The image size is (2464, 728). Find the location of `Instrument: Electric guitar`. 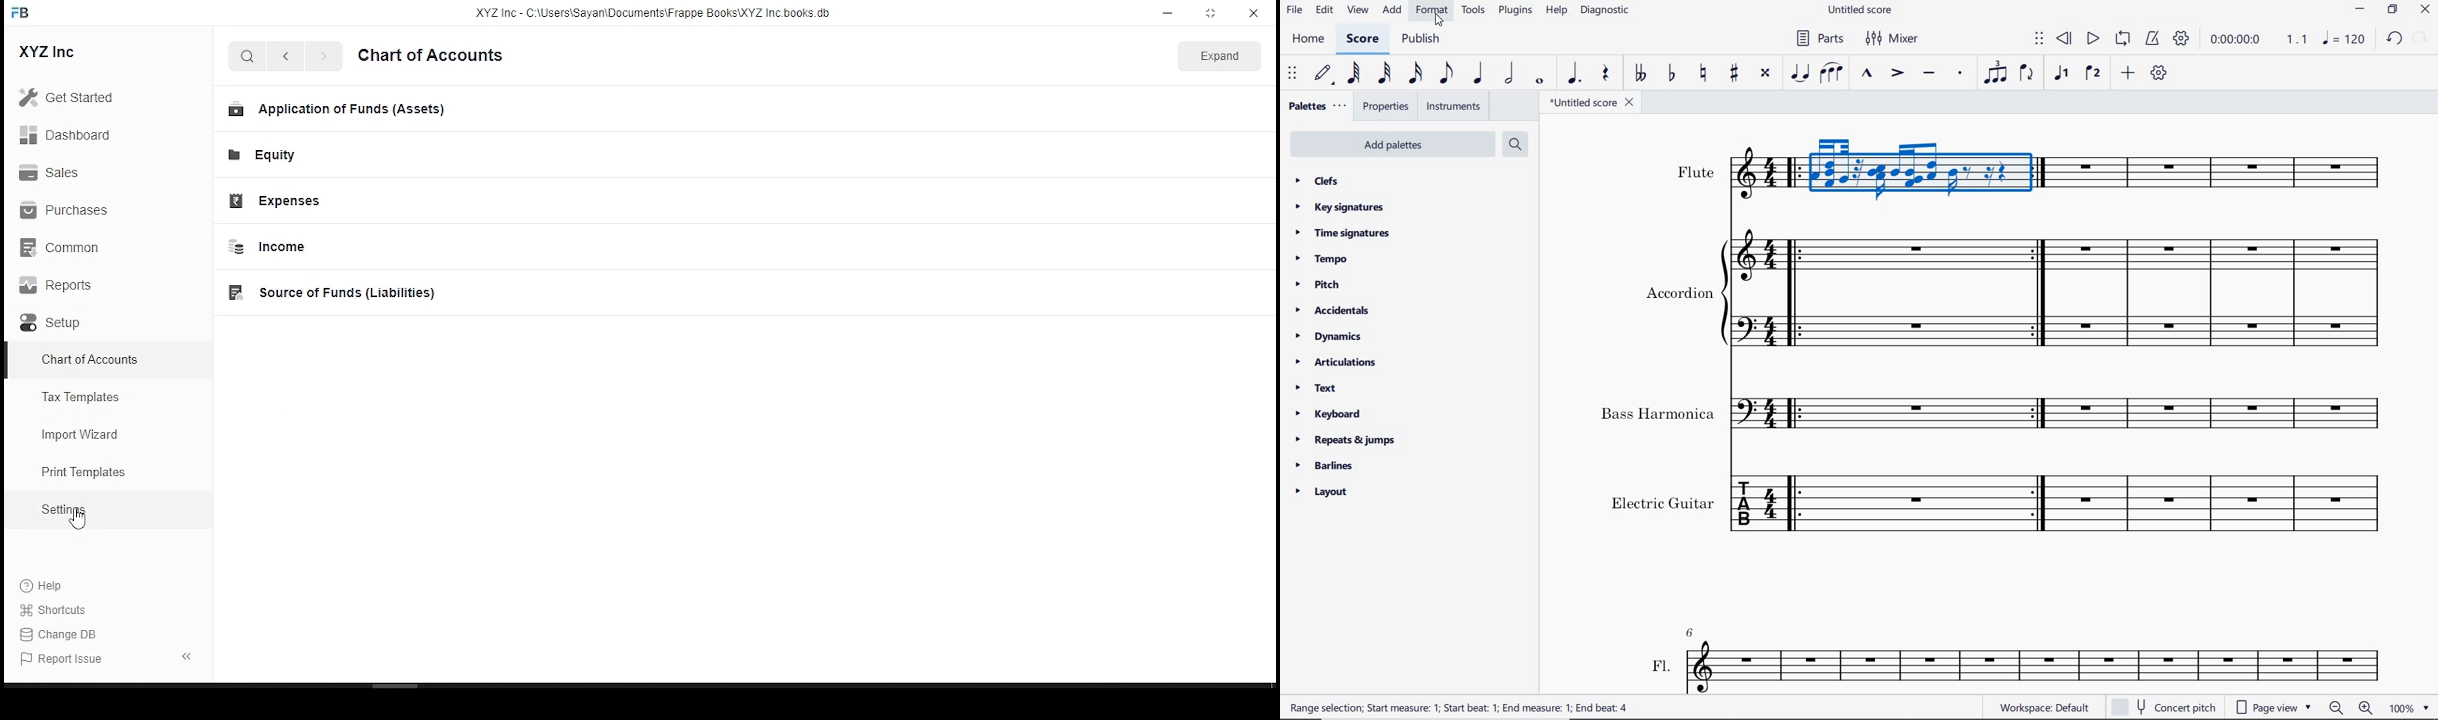

Instrument: Electric guitar is located at coordinates (2001, 503).